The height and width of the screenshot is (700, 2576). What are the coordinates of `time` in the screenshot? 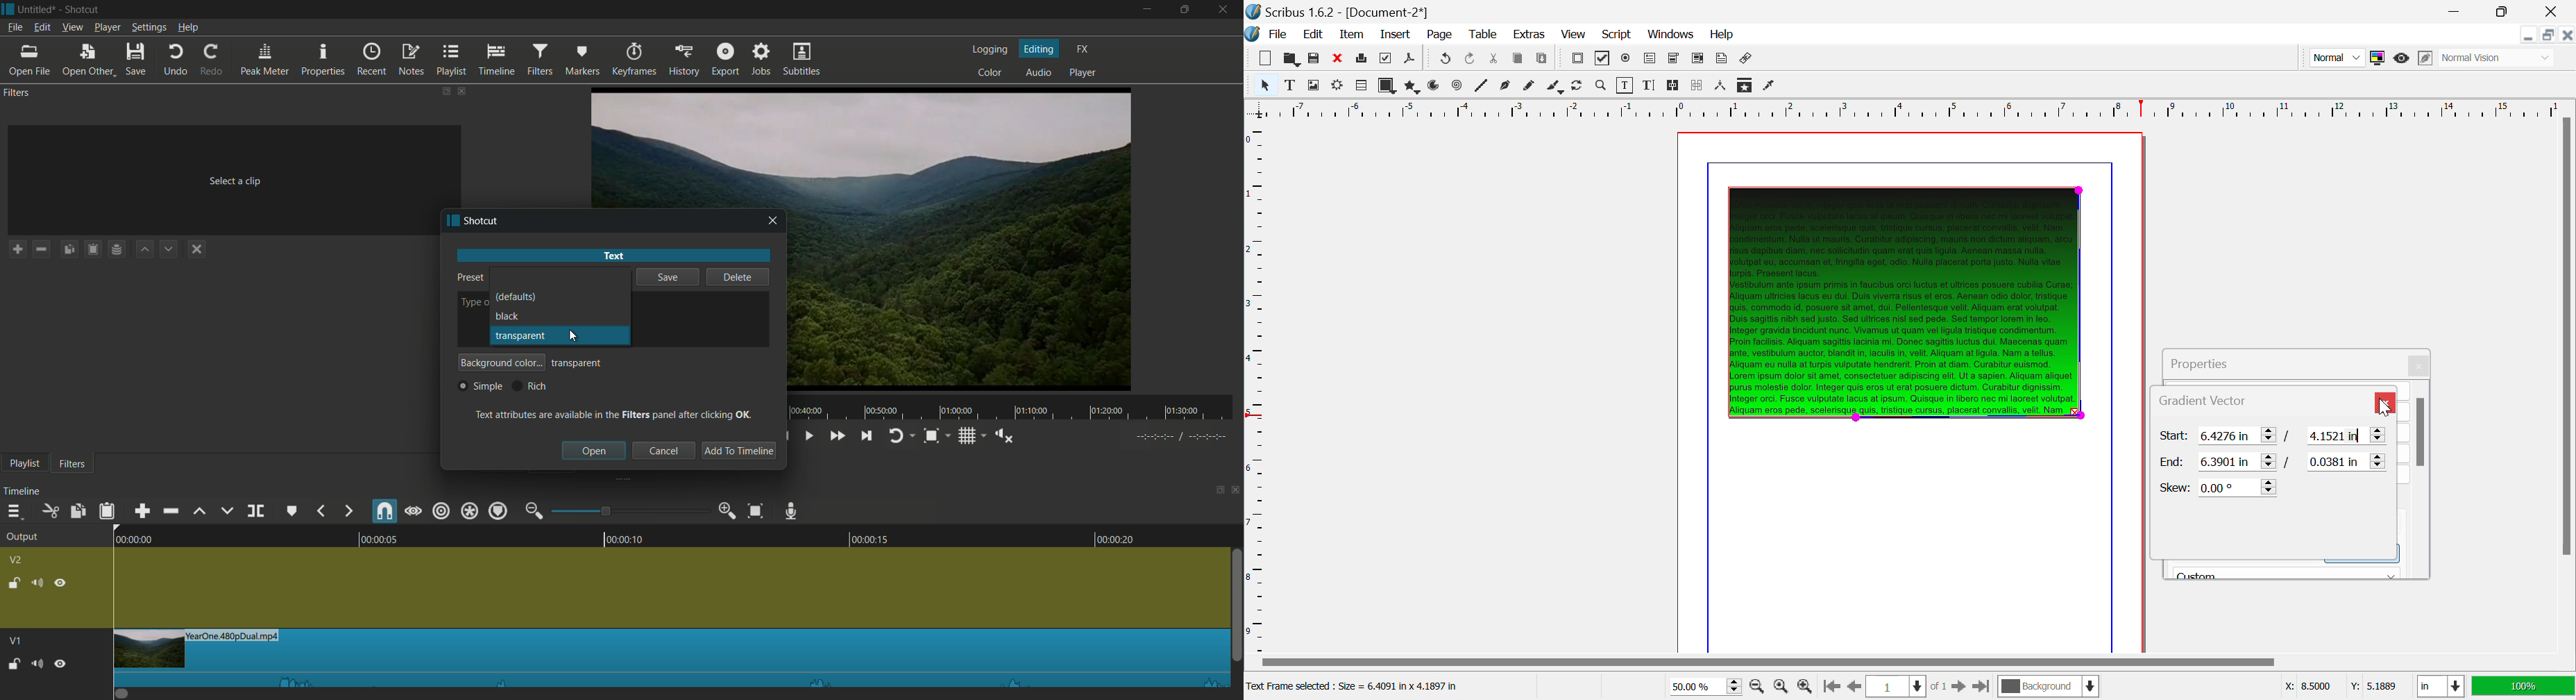 It's located at (1016, 408).